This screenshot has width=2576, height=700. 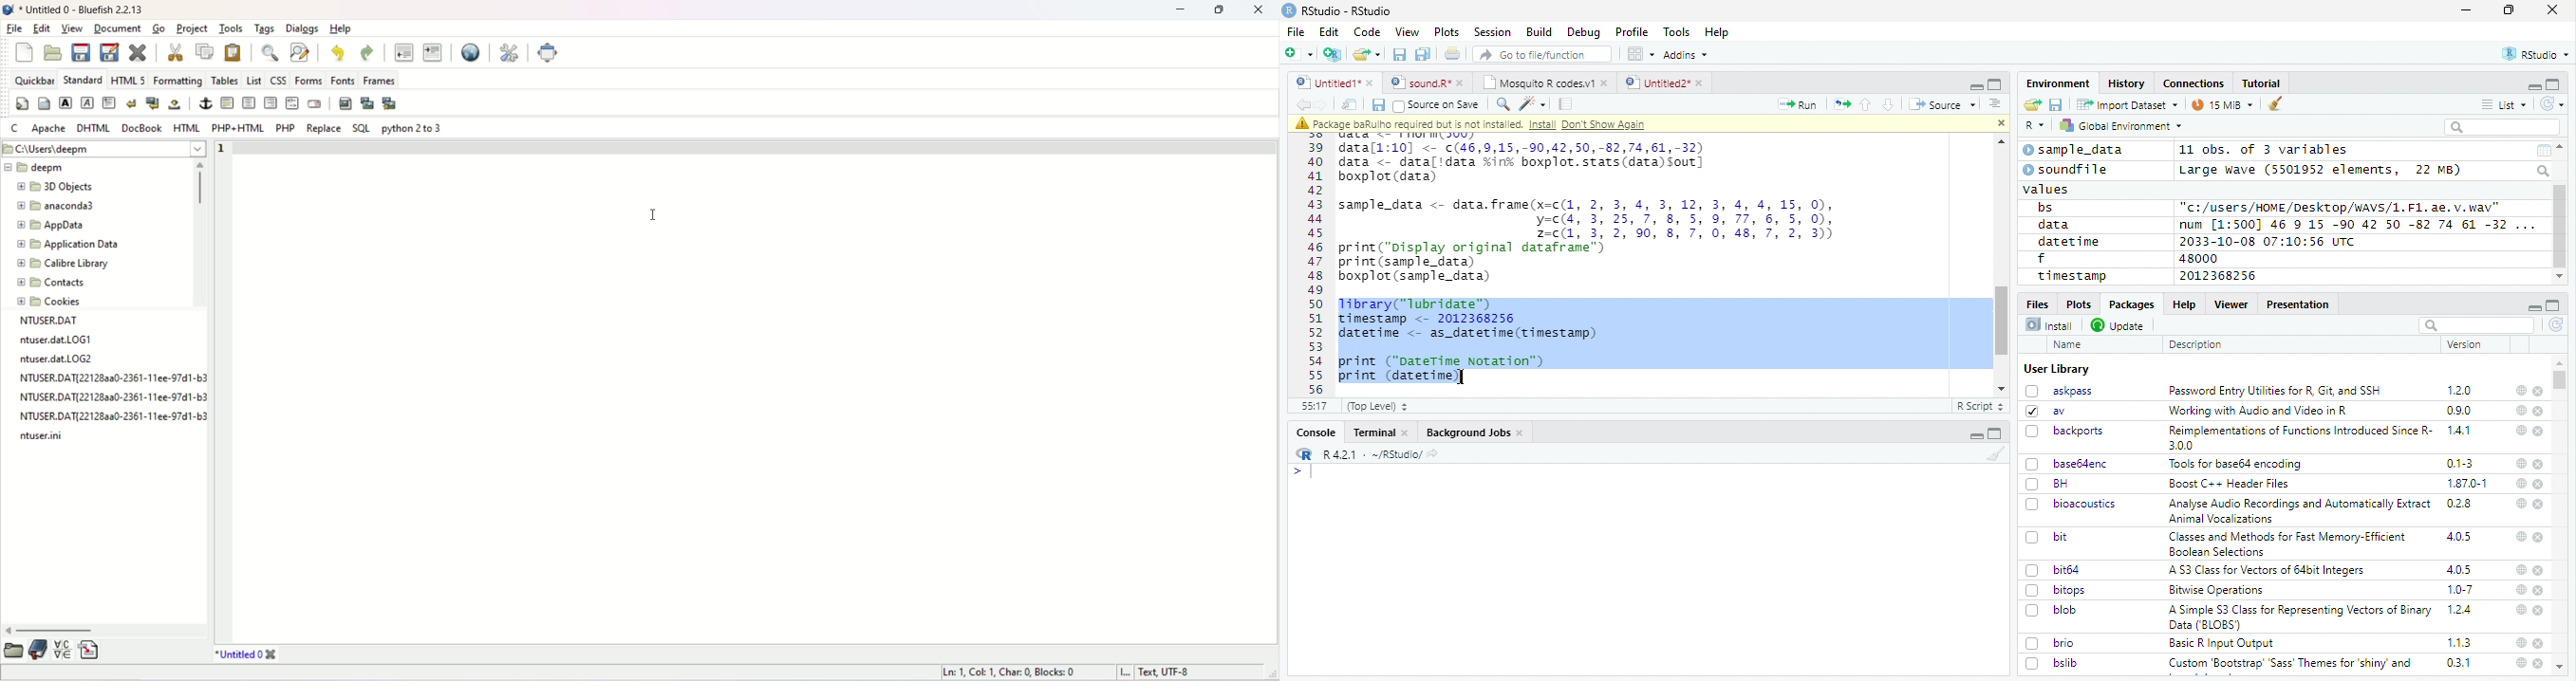 I want to click on minimize, so click(x=2469, y=10).